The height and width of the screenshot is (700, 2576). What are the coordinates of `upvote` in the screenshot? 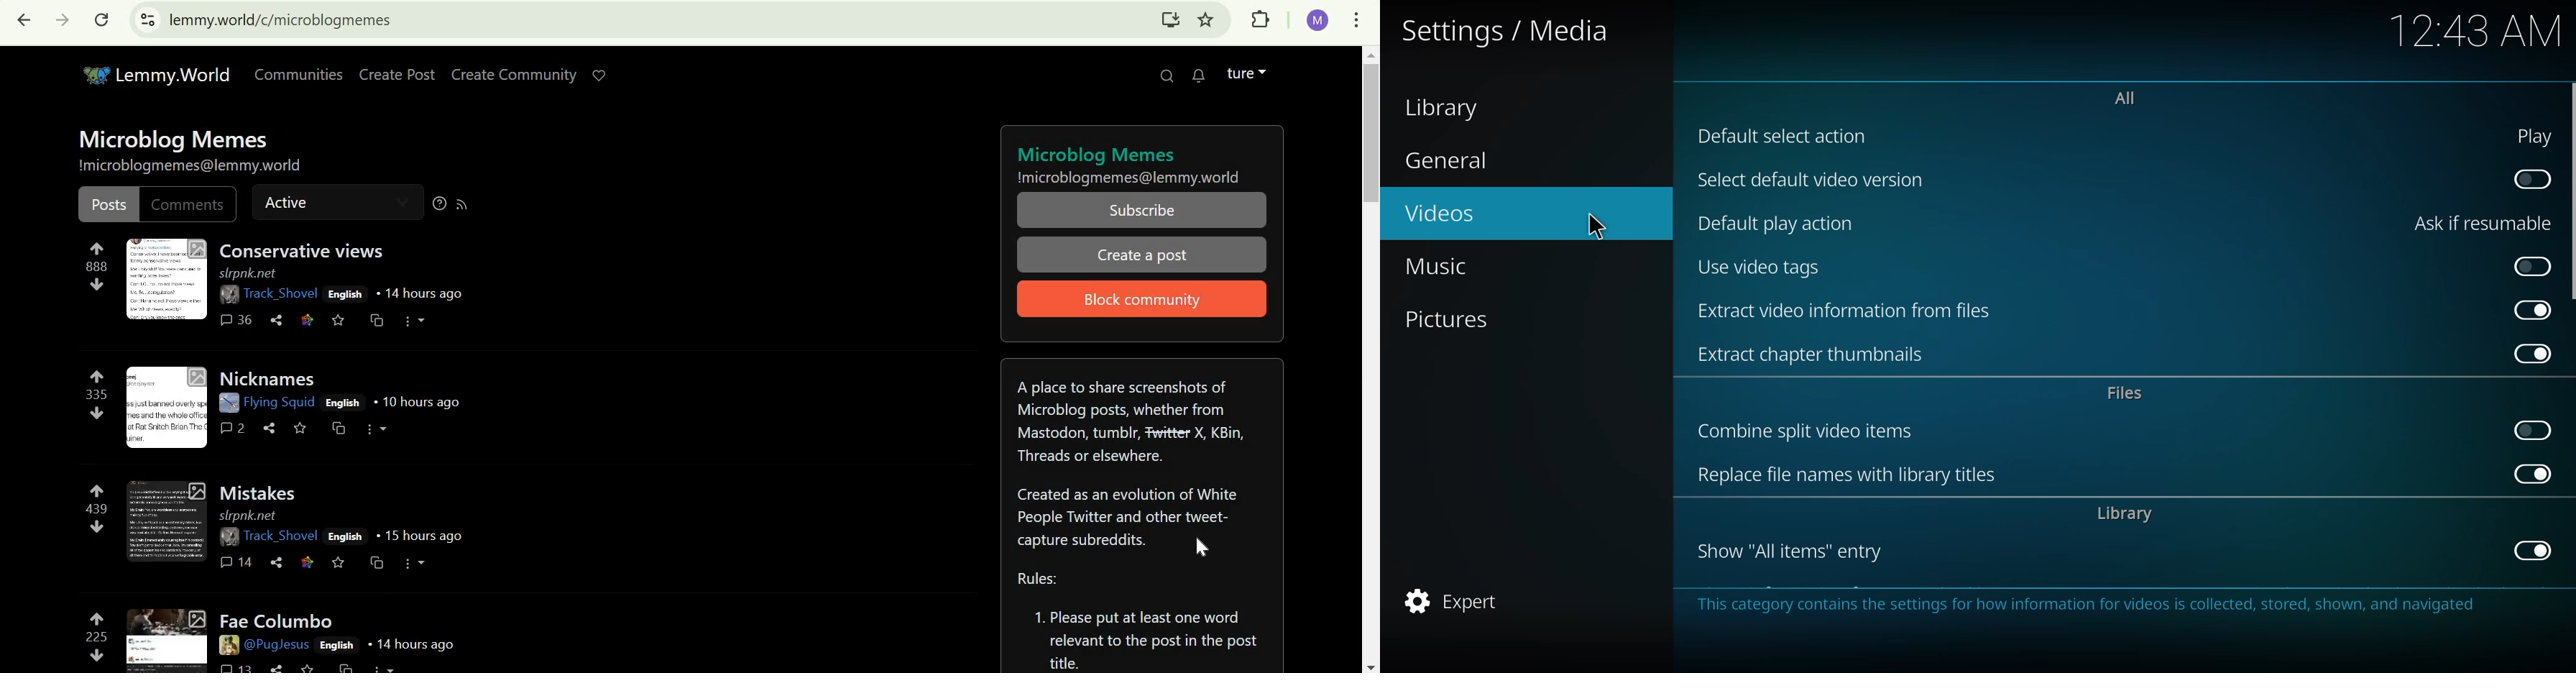 It's located at (97, 490).